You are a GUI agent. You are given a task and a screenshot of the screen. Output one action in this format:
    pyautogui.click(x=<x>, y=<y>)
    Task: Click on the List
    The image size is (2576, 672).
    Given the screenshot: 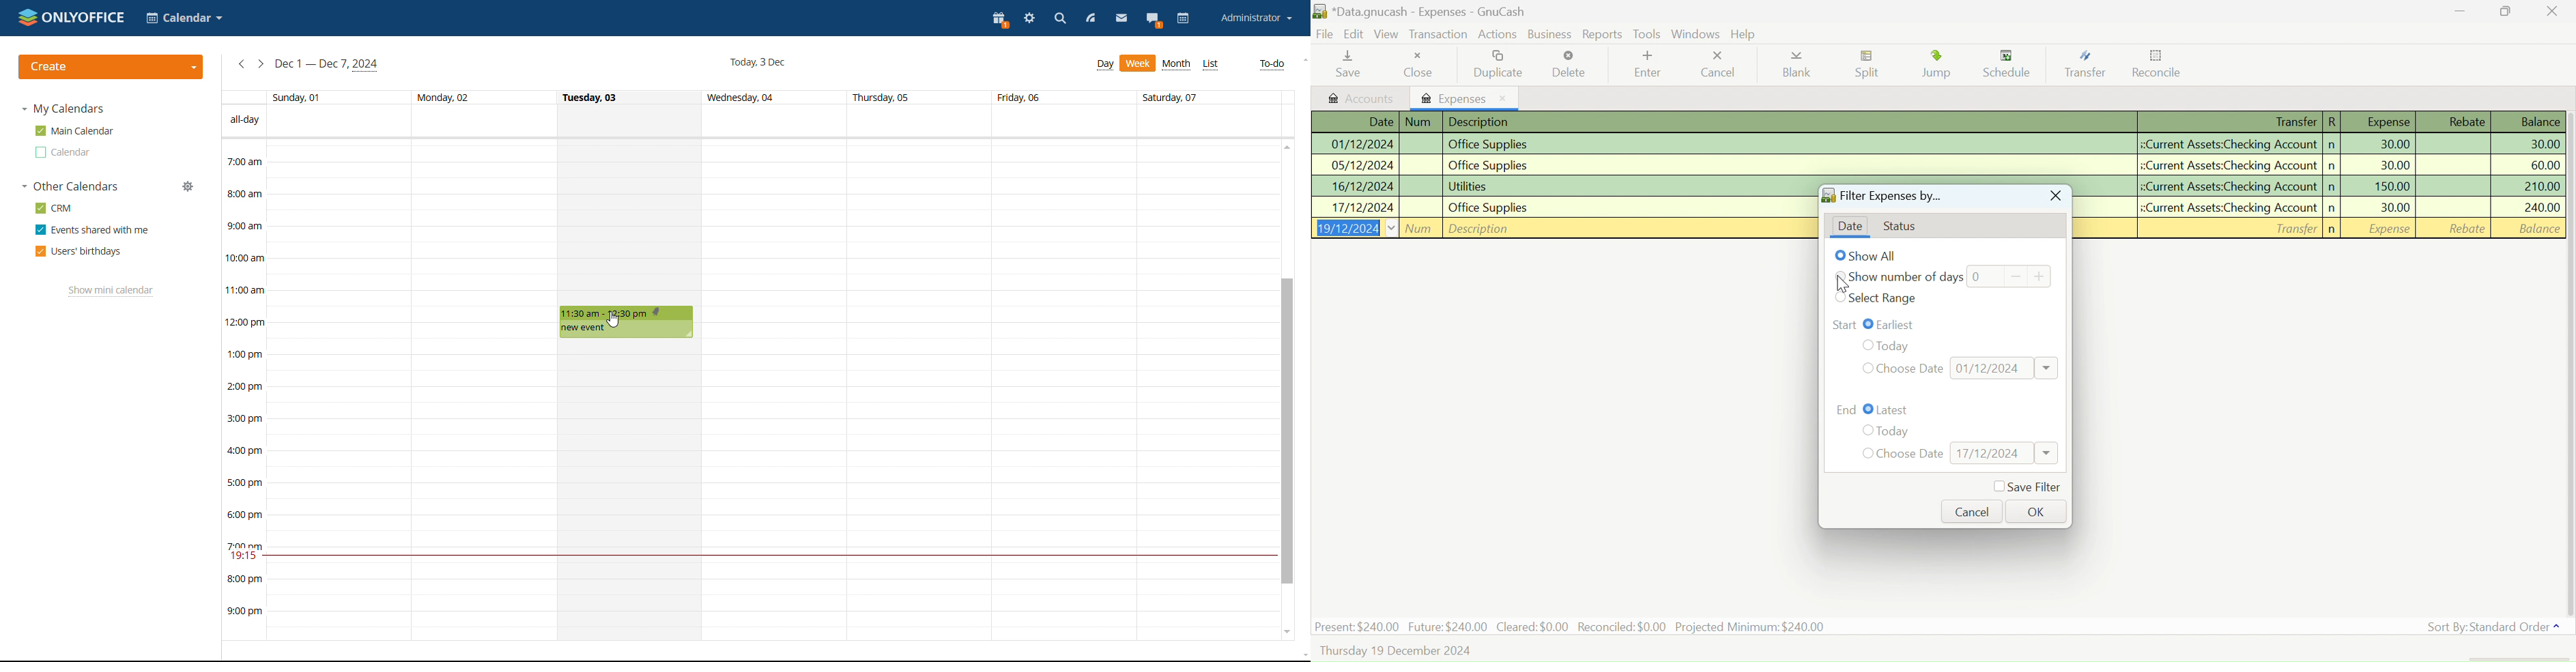 What is the action you would take?
    pyautogui.click(x=1212, y=65)
    